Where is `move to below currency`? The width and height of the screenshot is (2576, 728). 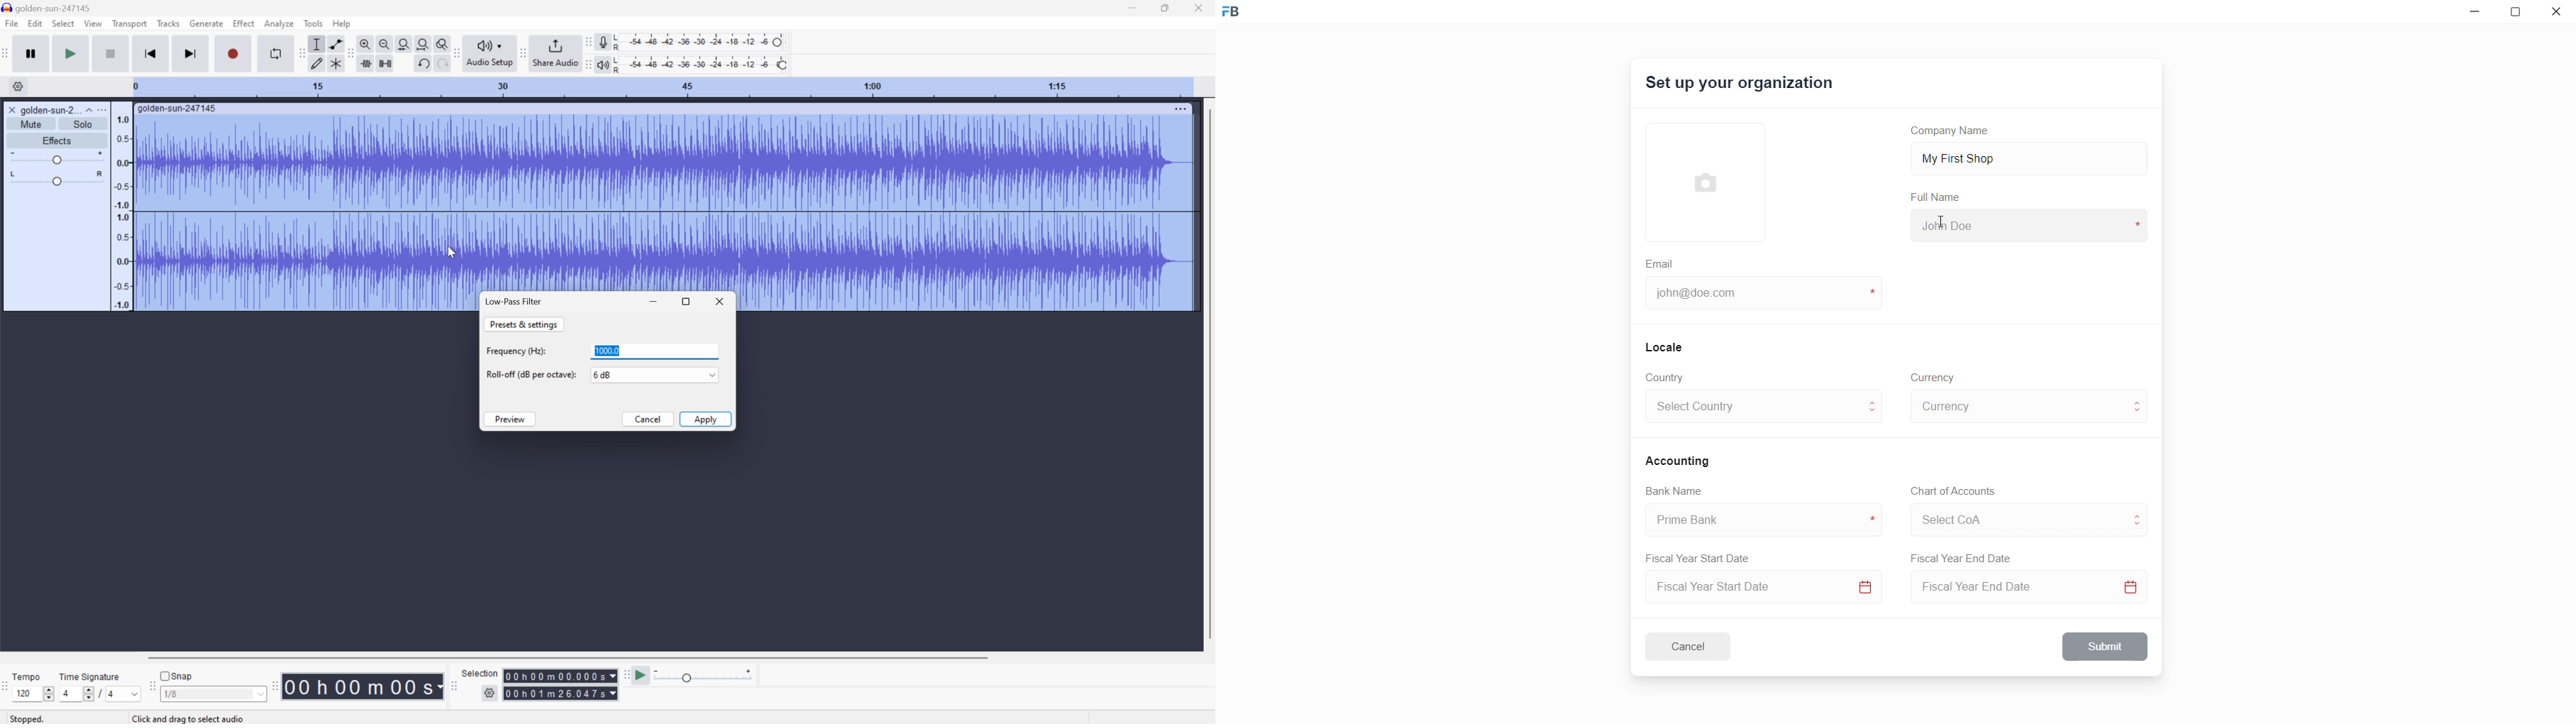
move to below currency is located at coordinates (2140, 414).